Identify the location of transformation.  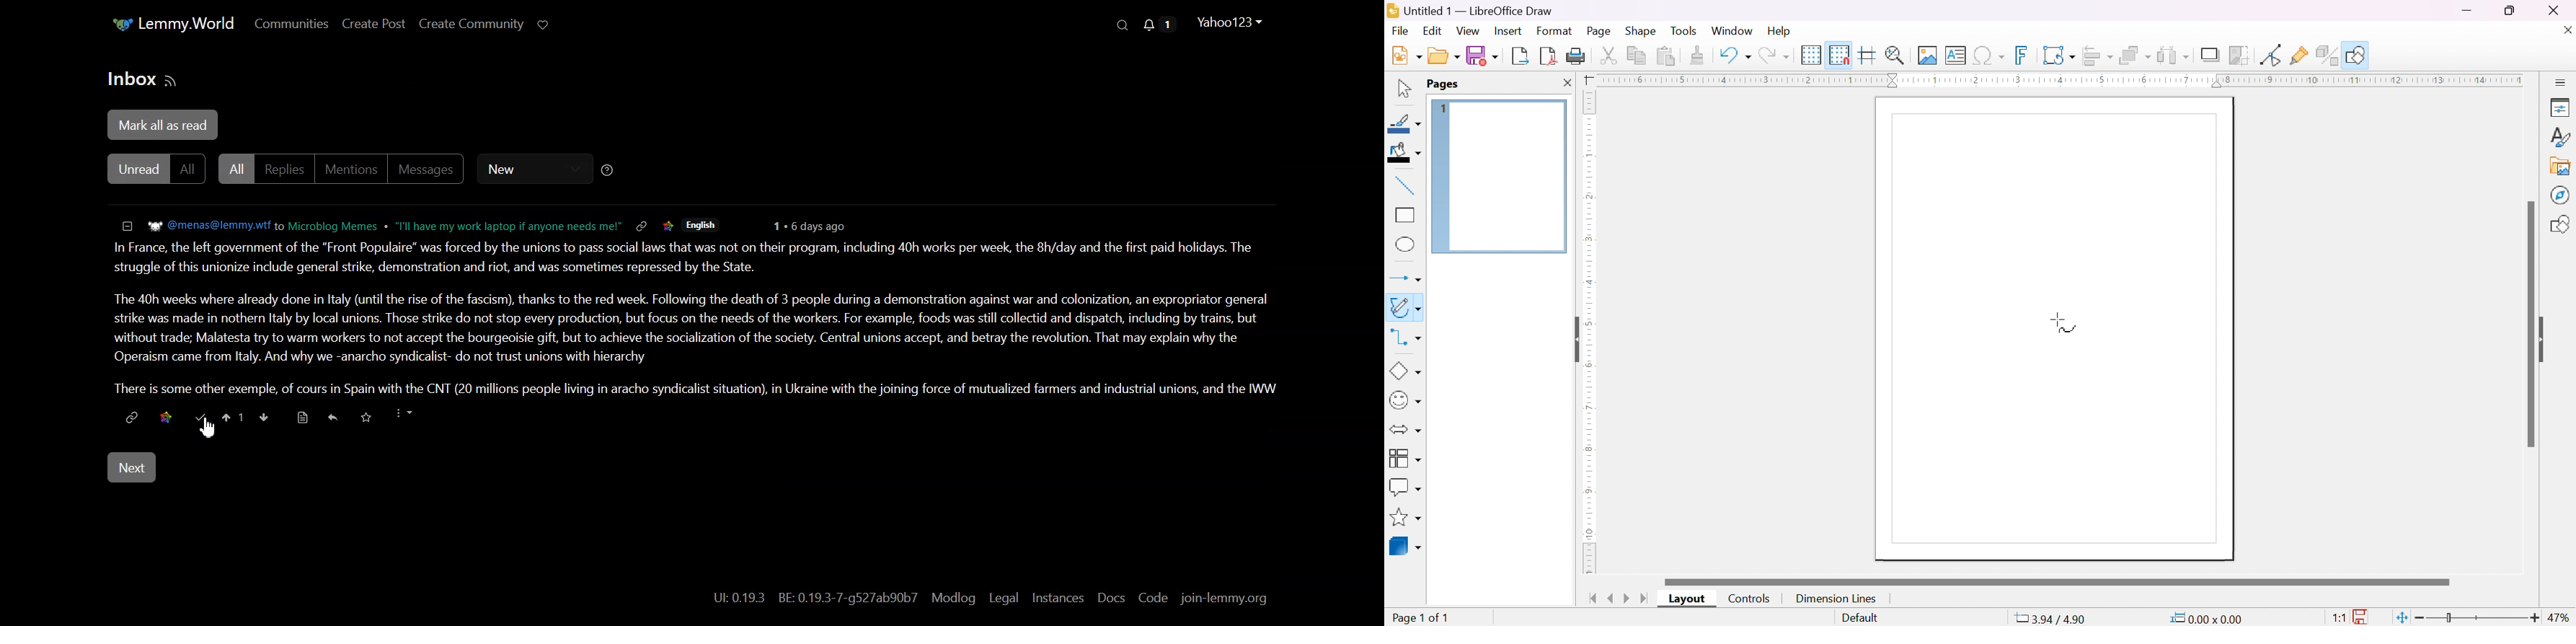
(2058, 55).